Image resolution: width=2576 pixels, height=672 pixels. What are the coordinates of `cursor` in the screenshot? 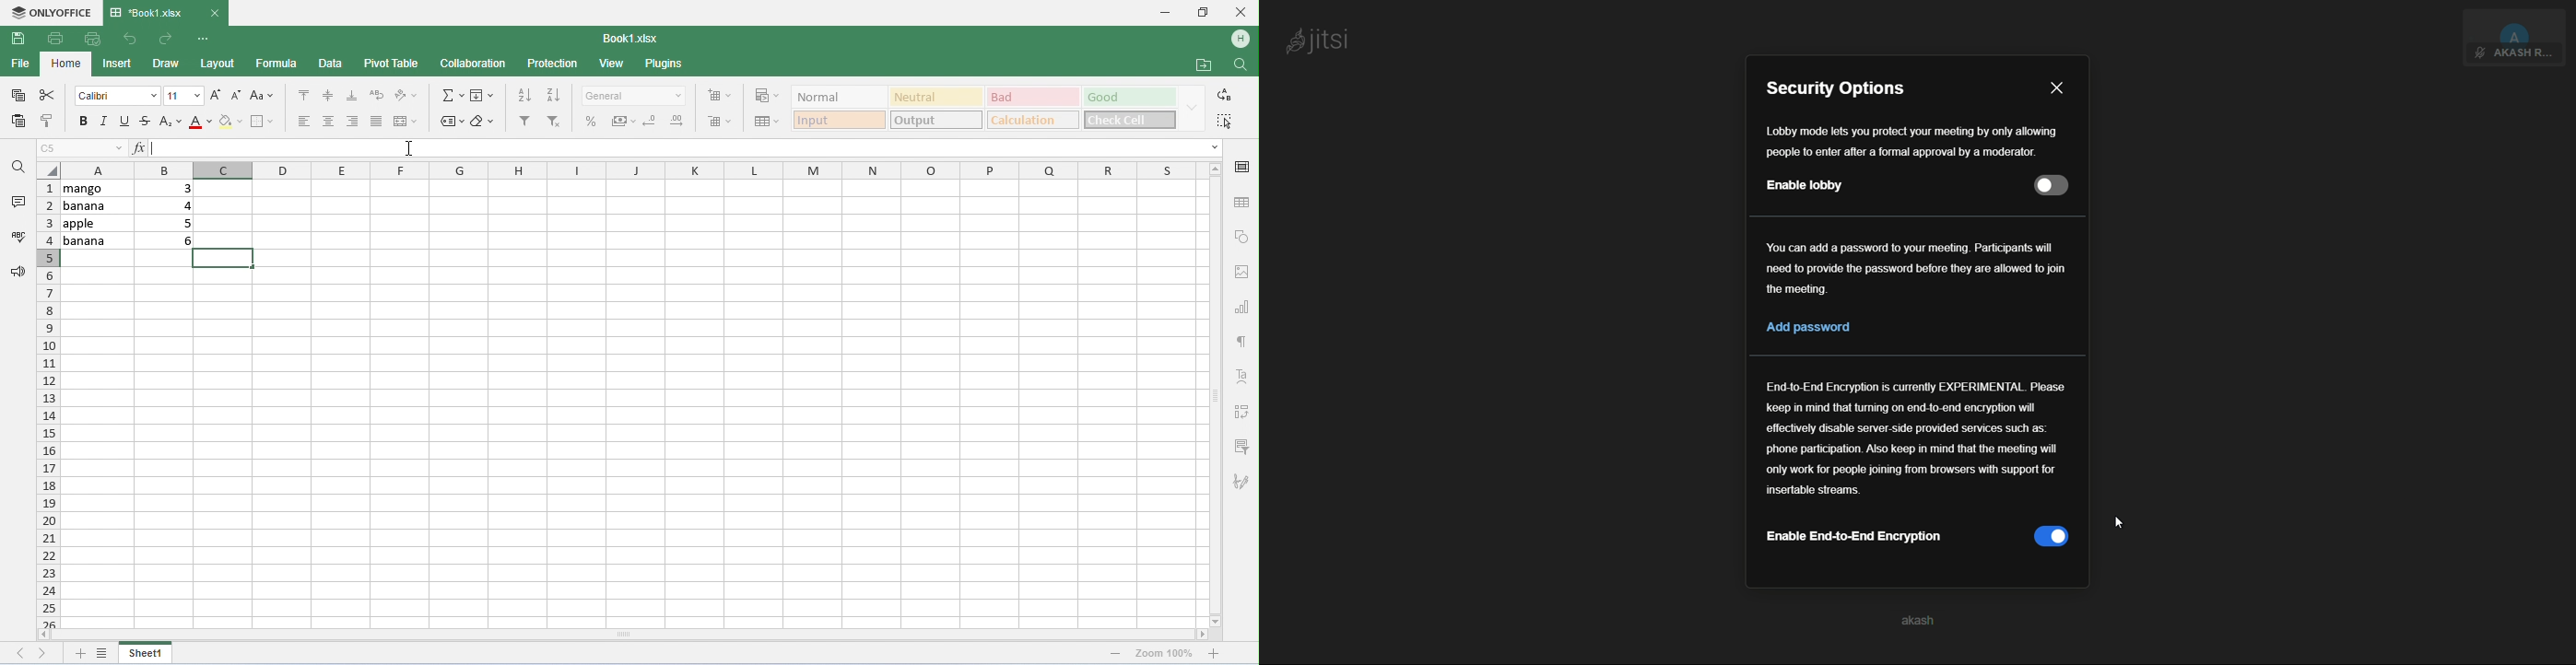 It's located at (409, 147).